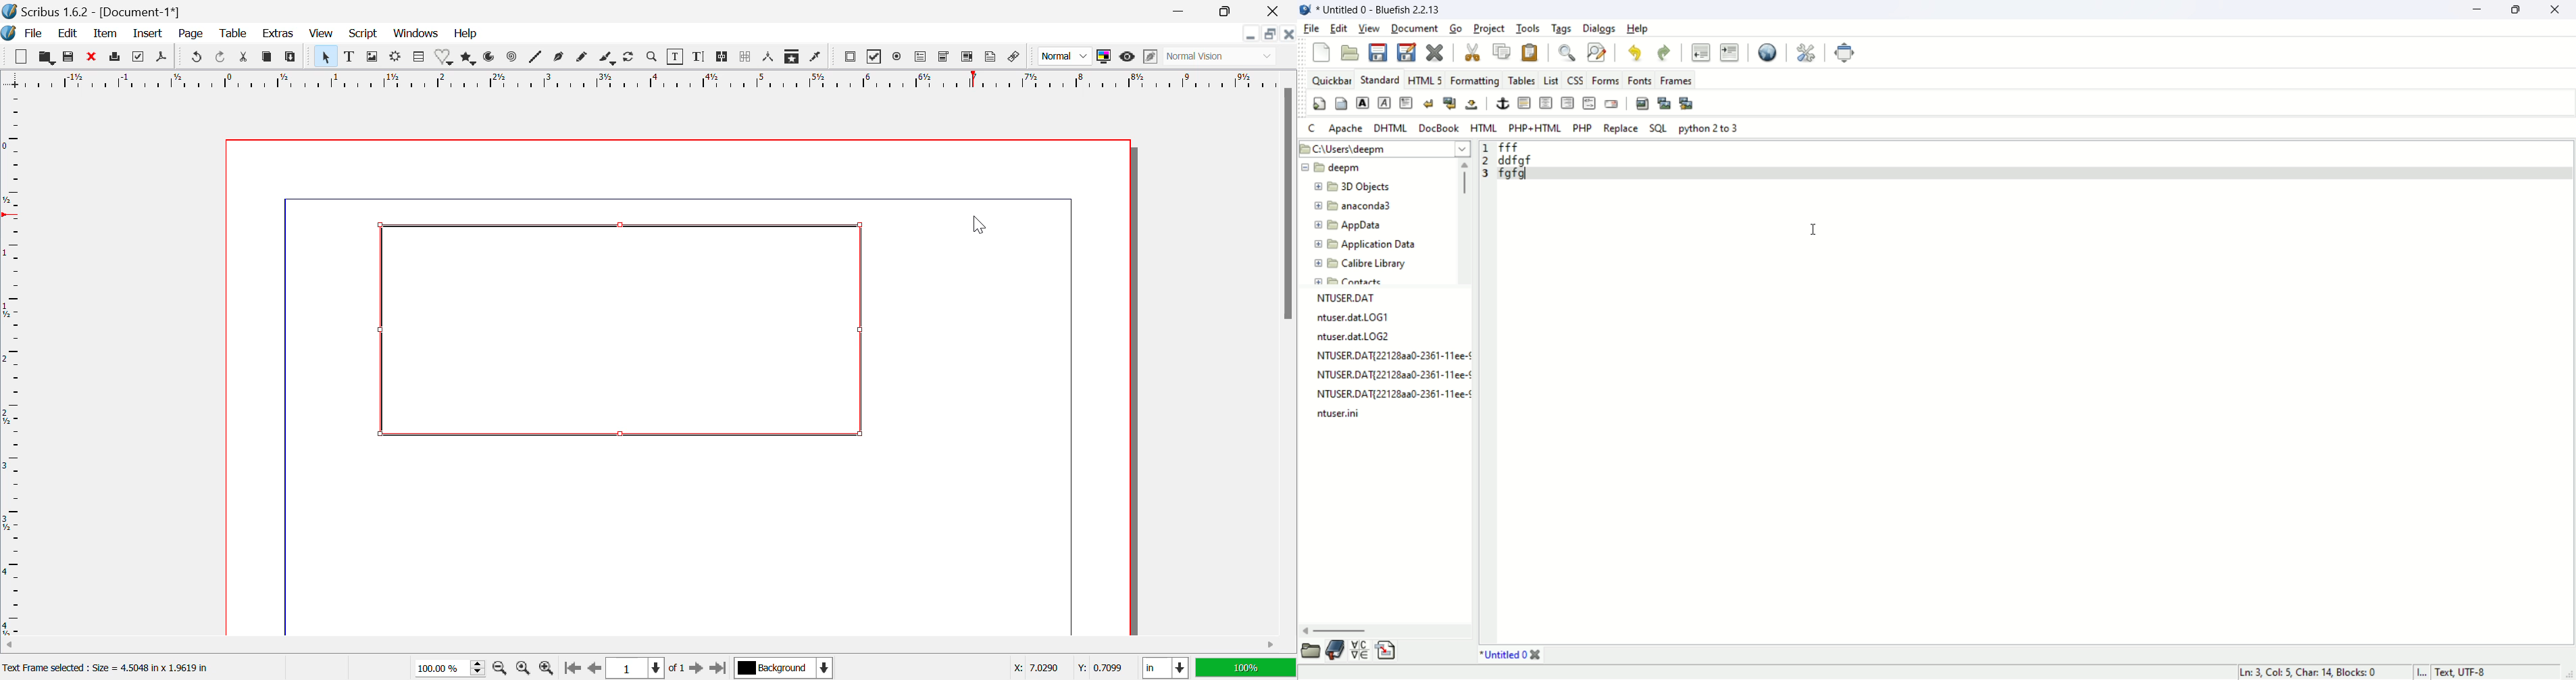  I want to click on , so click(1034, 666).